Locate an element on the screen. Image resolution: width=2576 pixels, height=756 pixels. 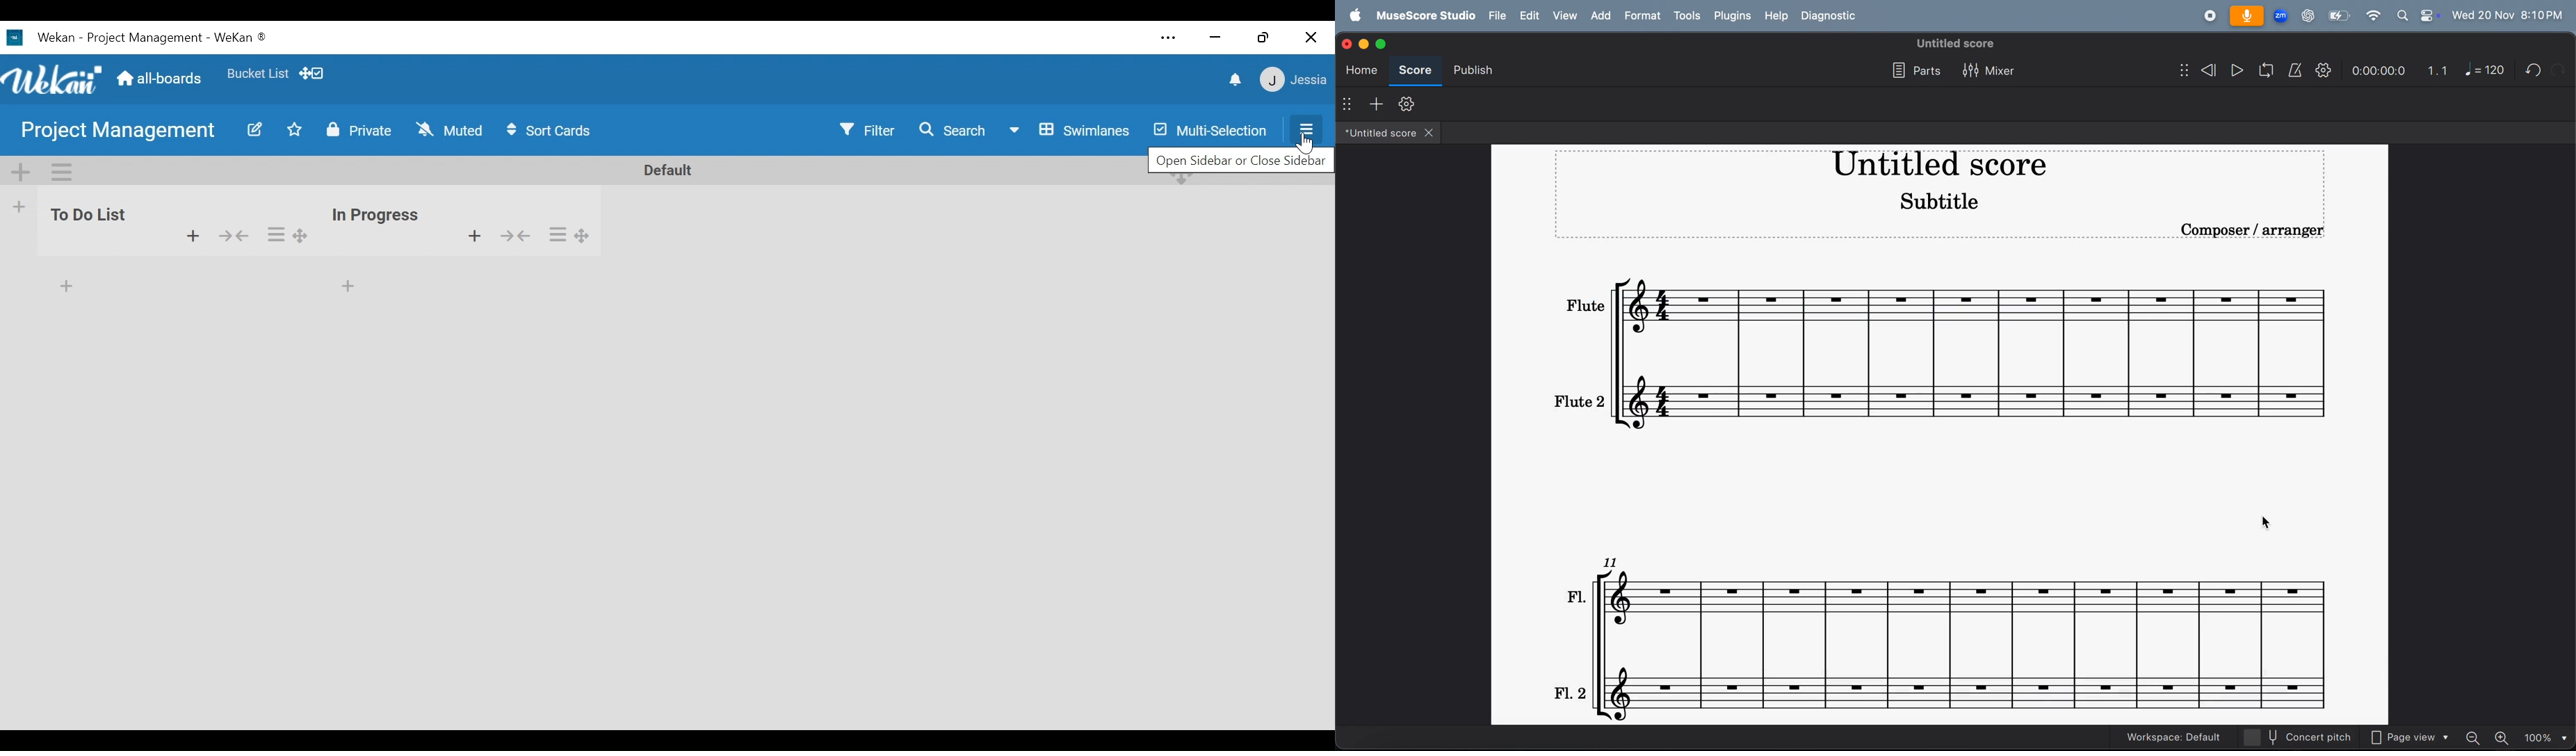
toolbar setting is located at coordinates (1407, 103).